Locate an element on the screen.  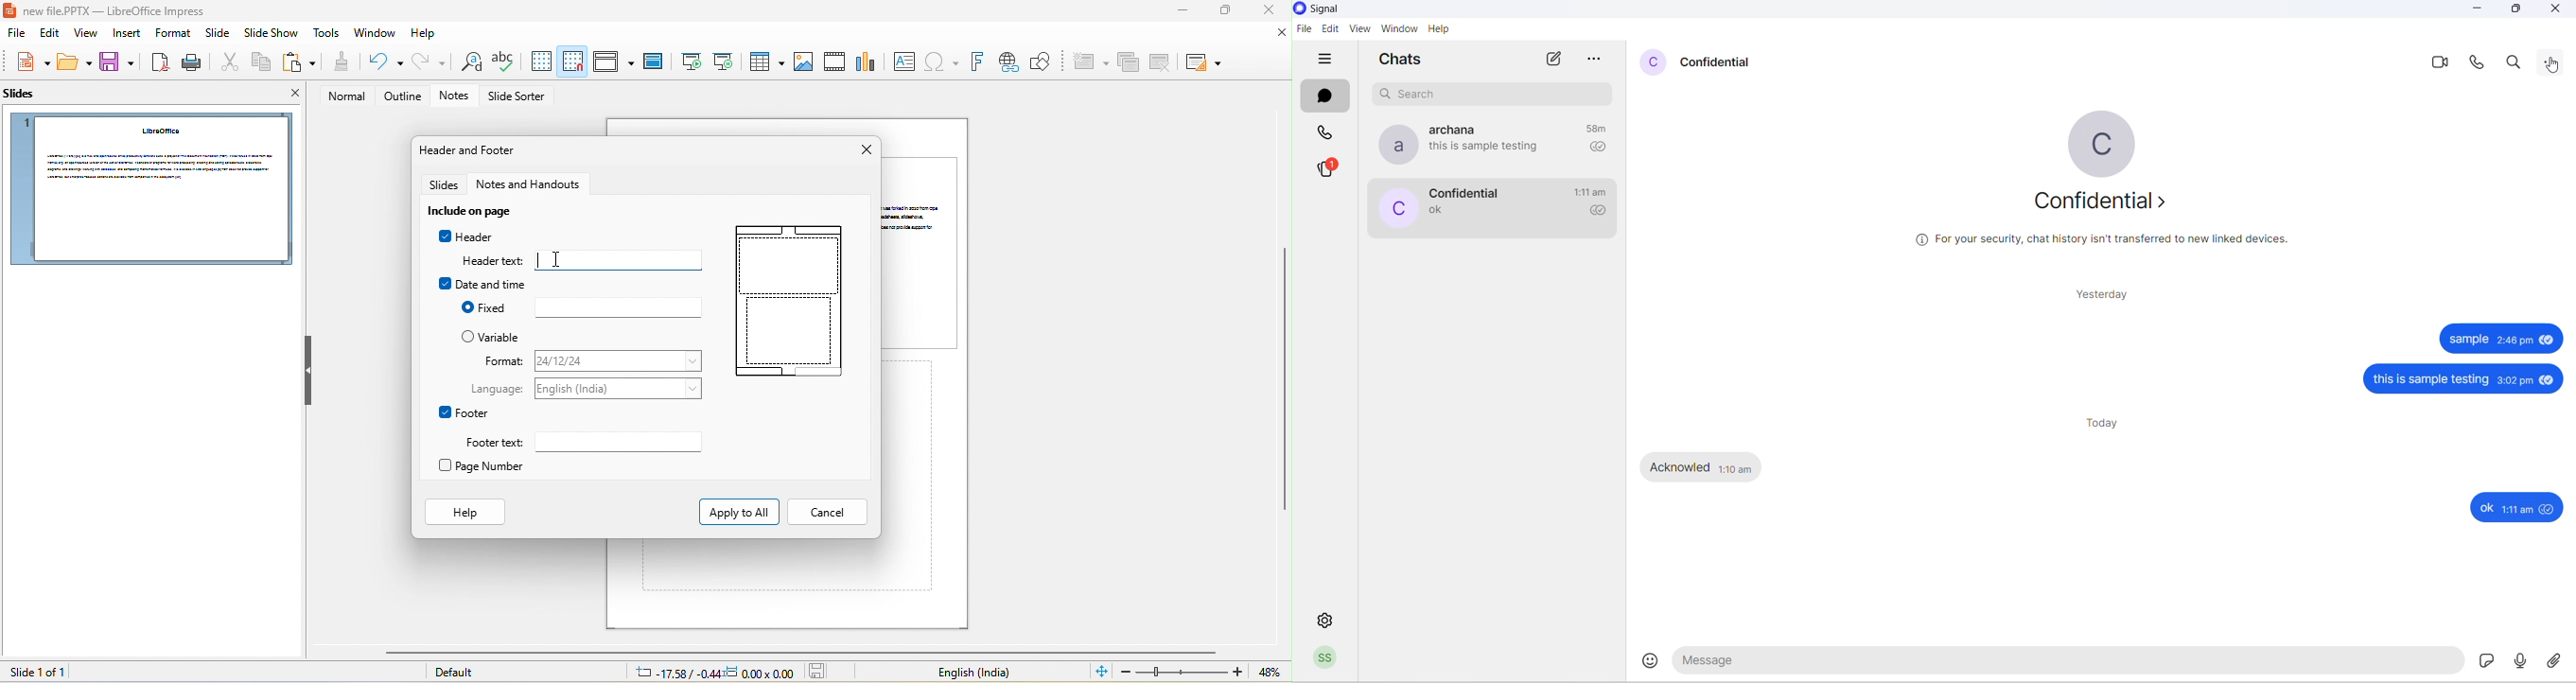
window is located at coordinates (376, 33).